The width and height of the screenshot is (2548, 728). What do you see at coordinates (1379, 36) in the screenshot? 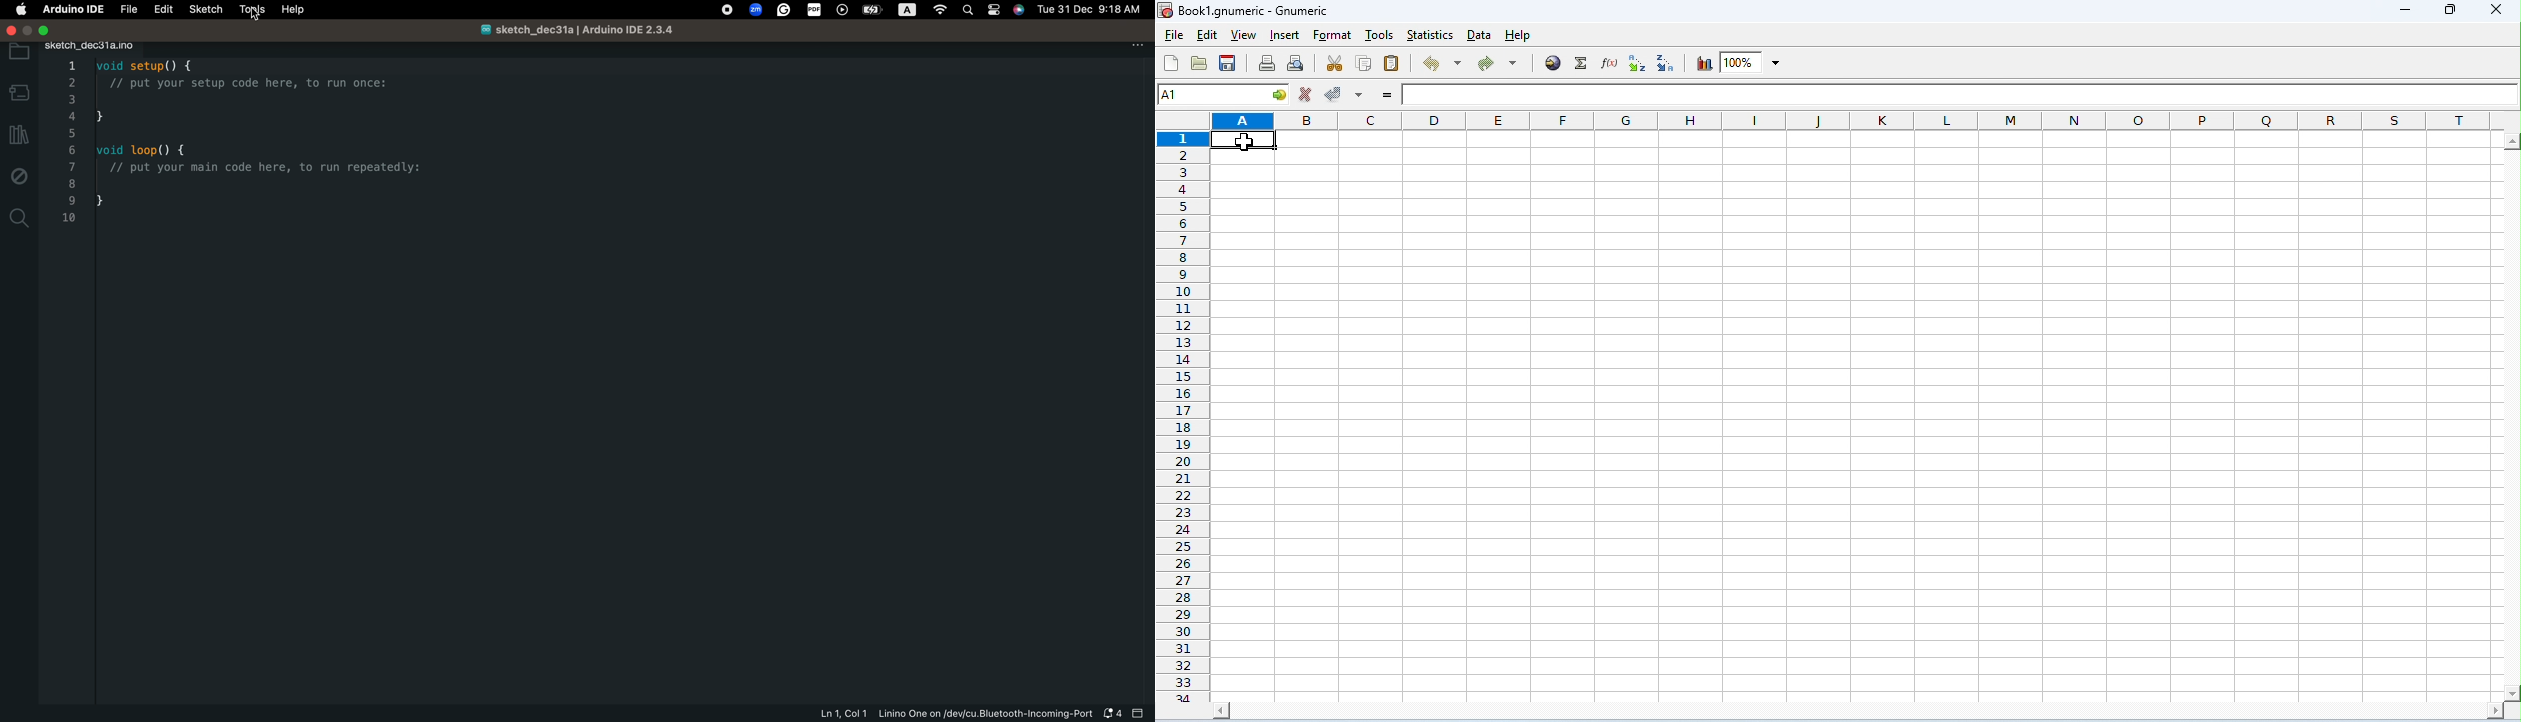
I see `tools` at bounding box center [1379, 36].